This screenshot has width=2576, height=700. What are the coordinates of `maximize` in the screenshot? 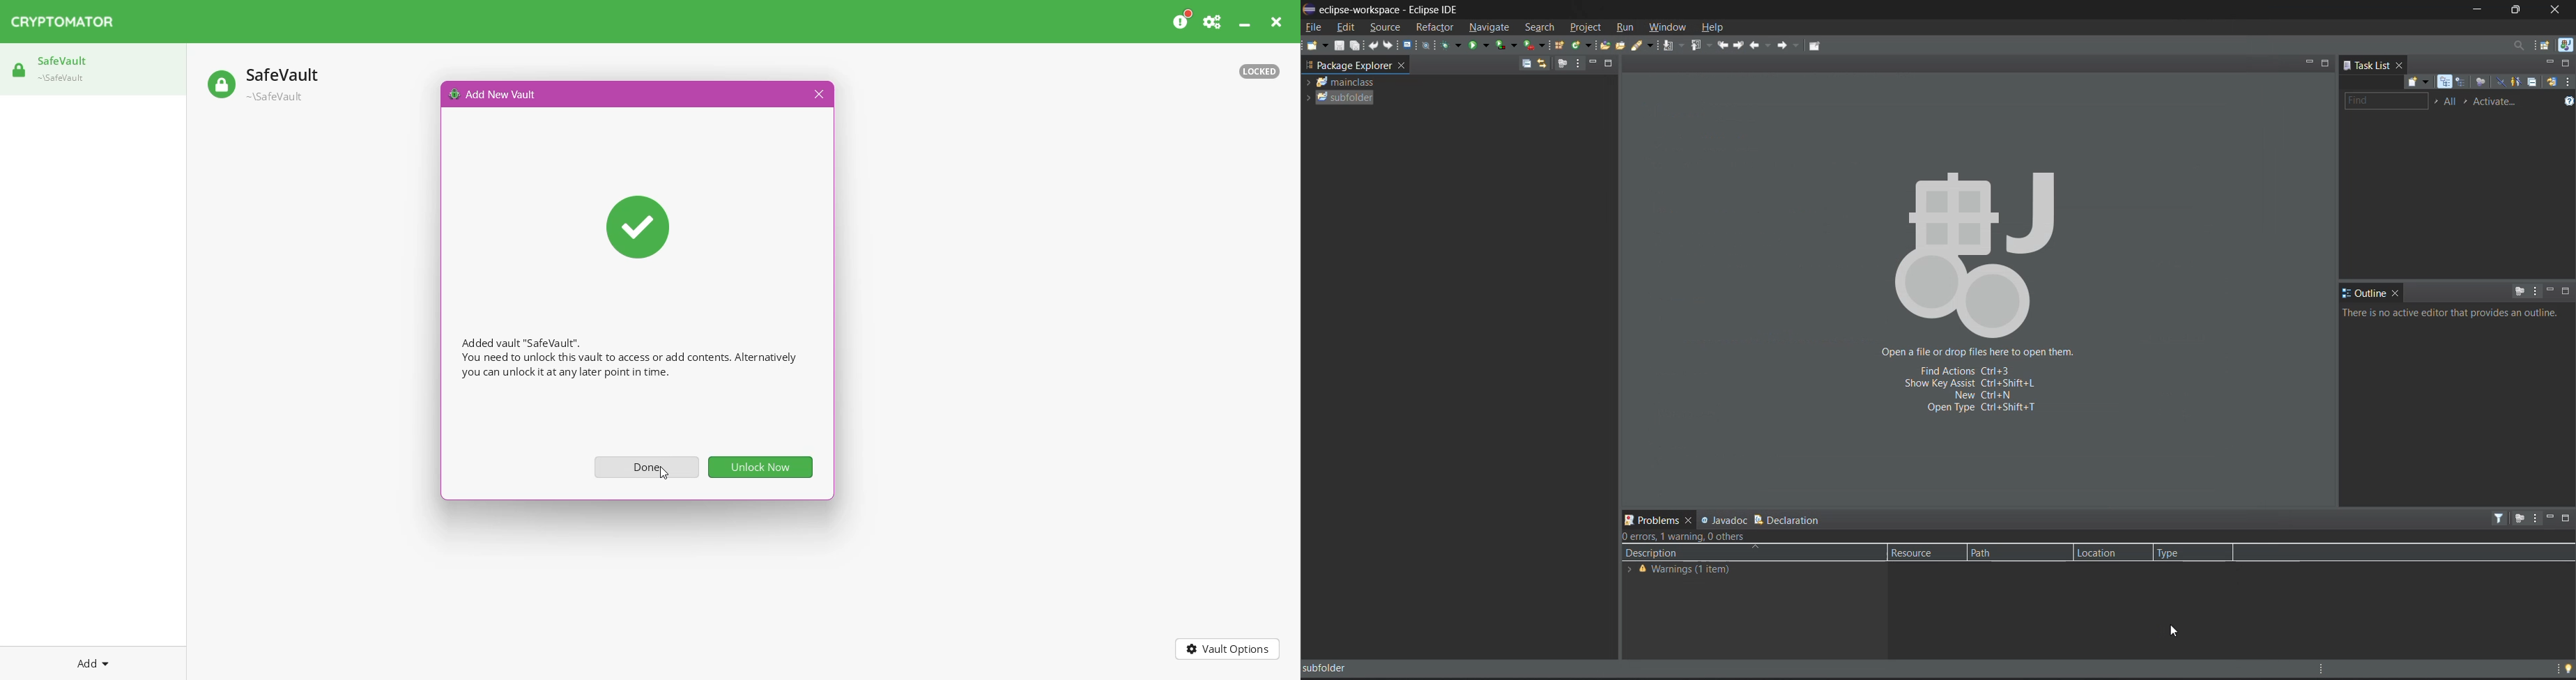 It's located at (2567, 291).